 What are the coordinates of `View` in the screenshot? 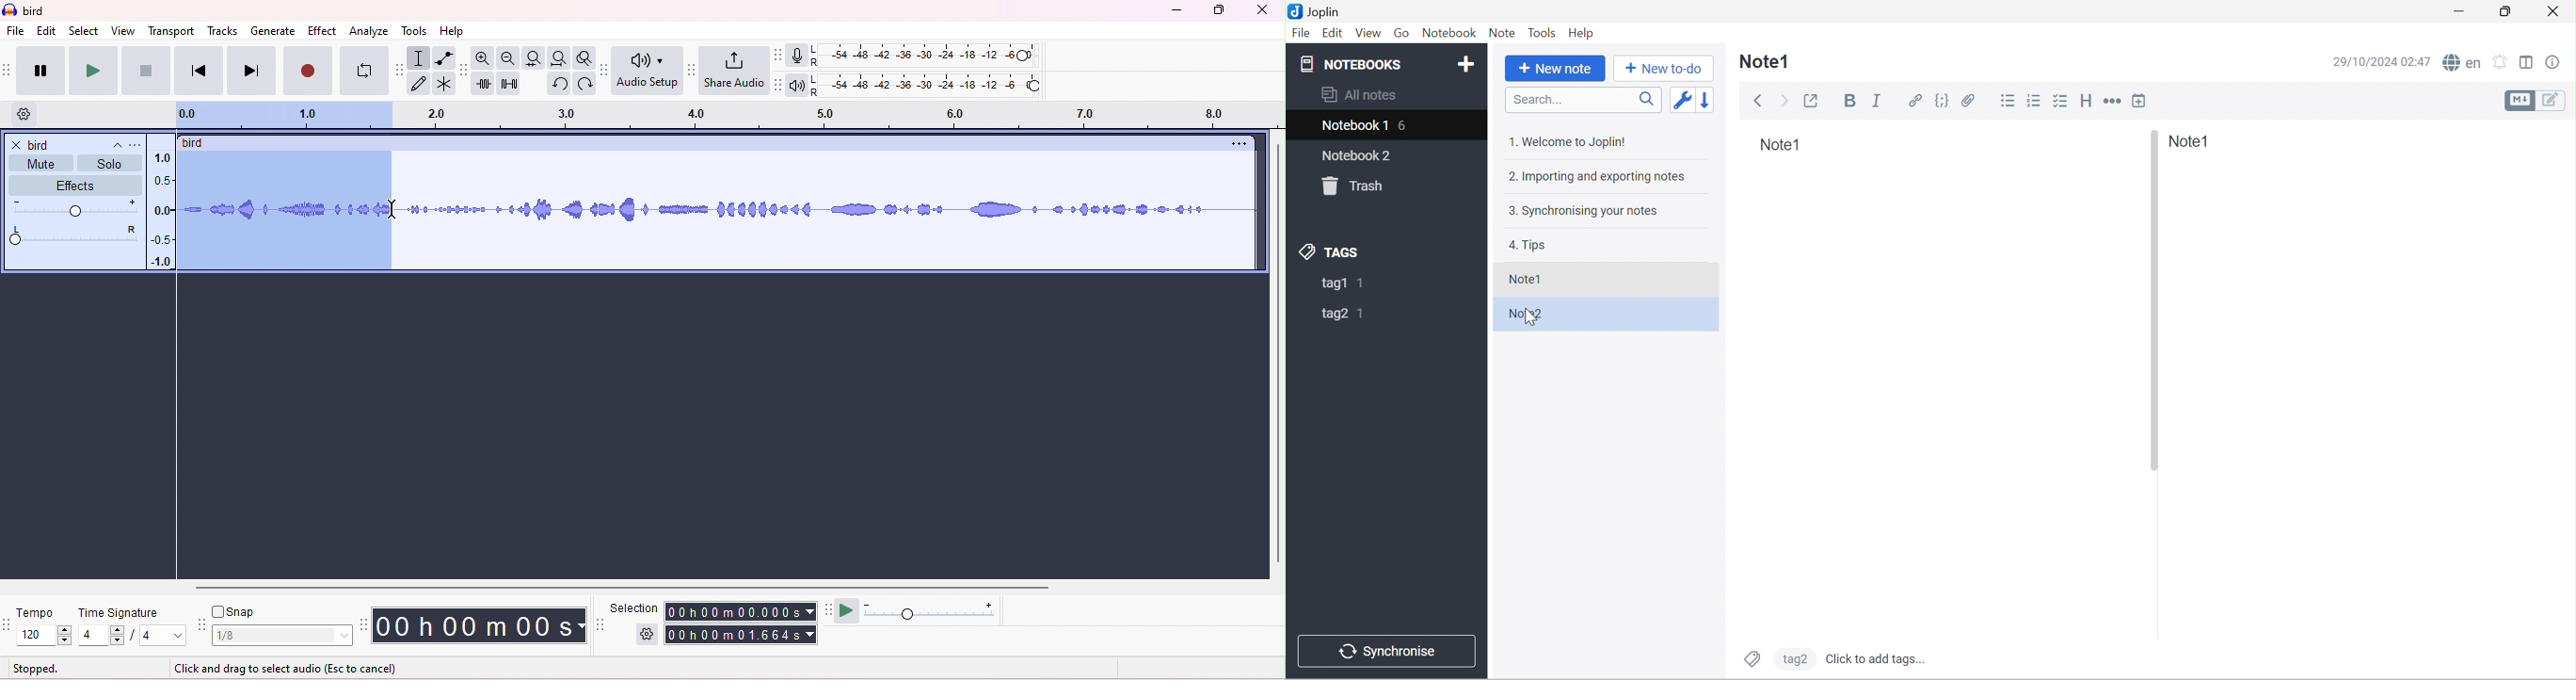 It's located at (1370, 34).